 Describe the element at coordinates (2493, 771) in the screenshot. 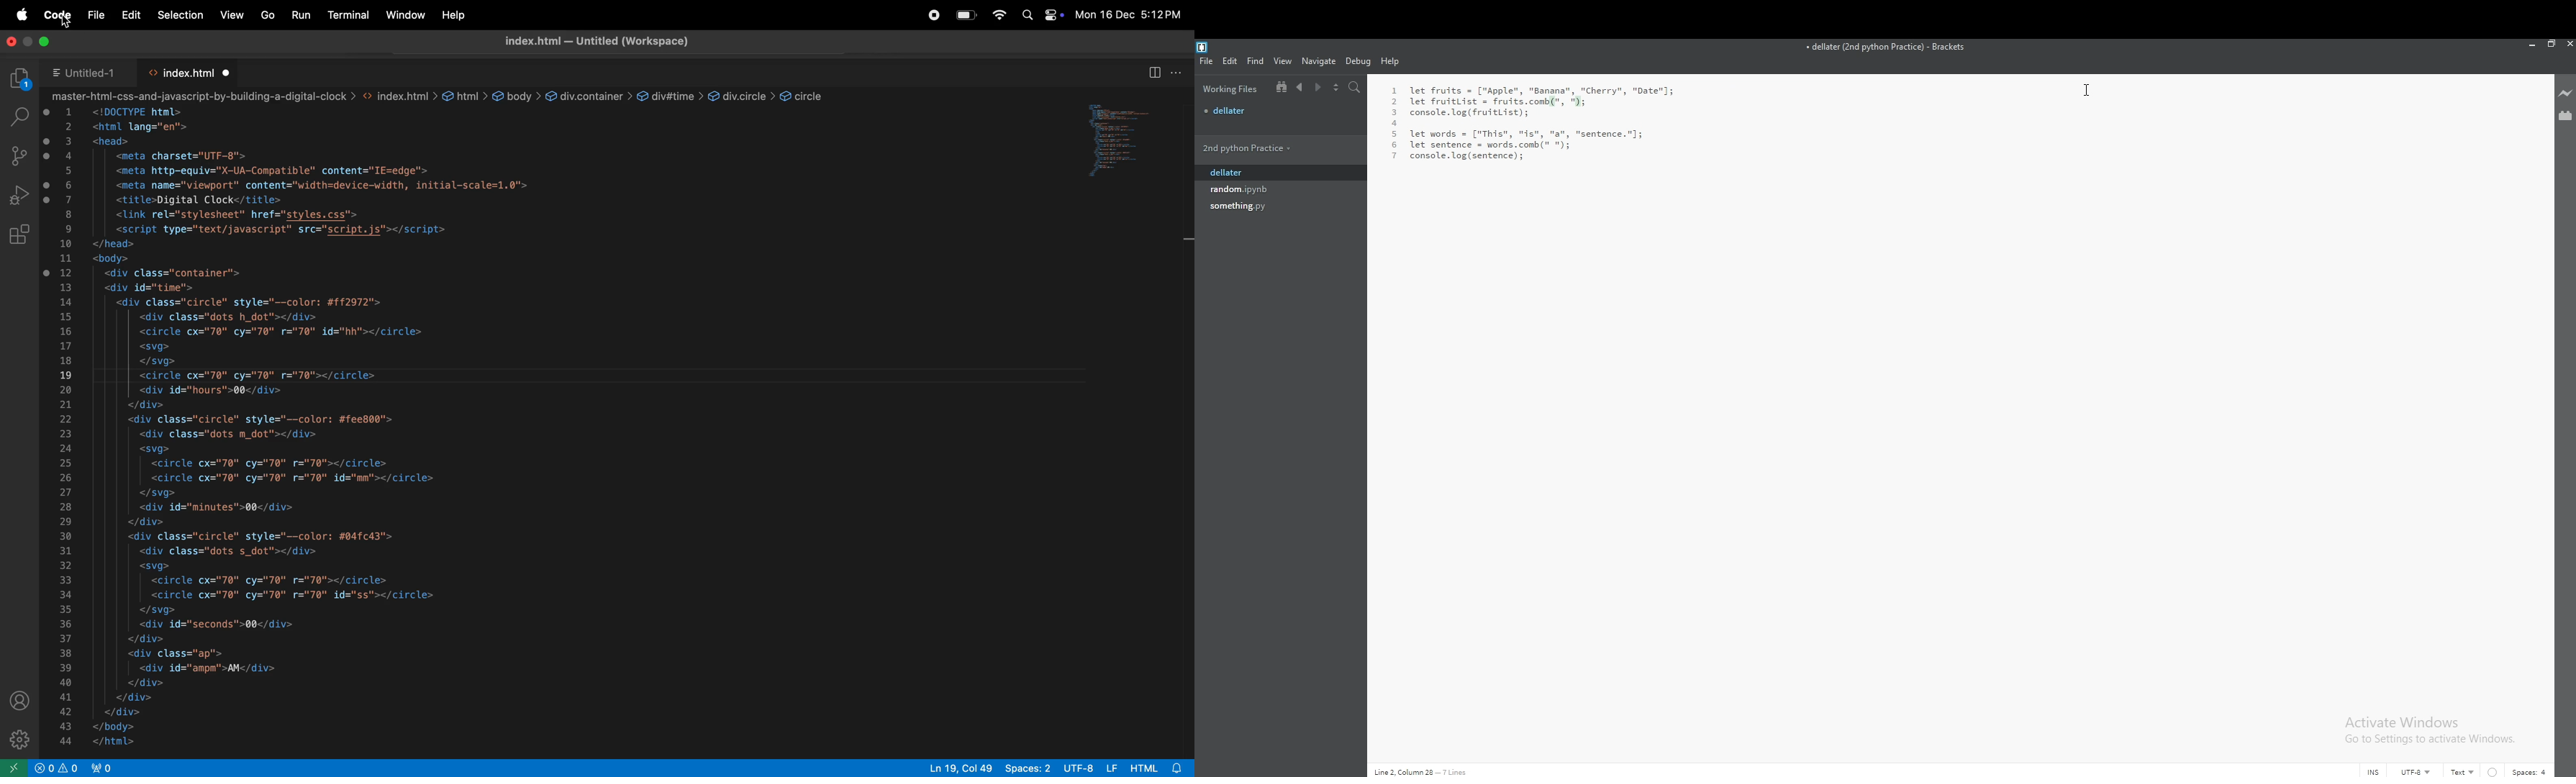

I see `indent` at that location.